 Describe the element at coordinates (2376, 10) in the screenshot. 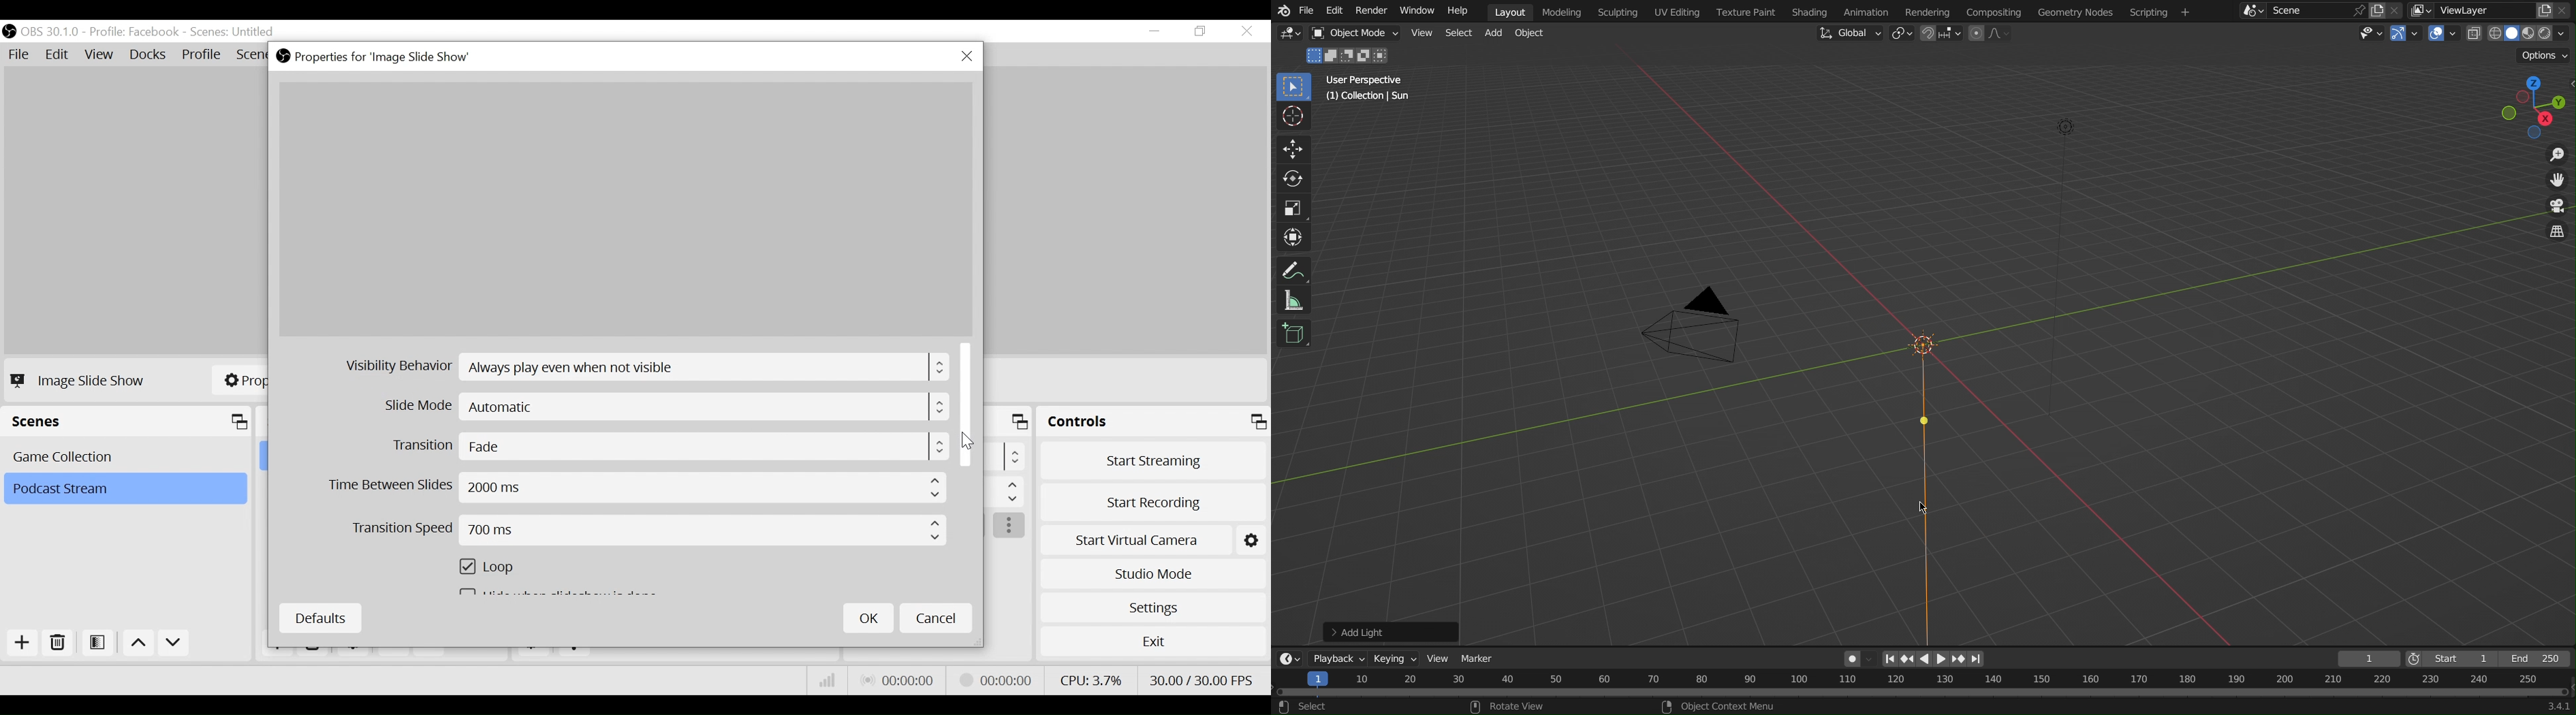

I see `copy` at that location.